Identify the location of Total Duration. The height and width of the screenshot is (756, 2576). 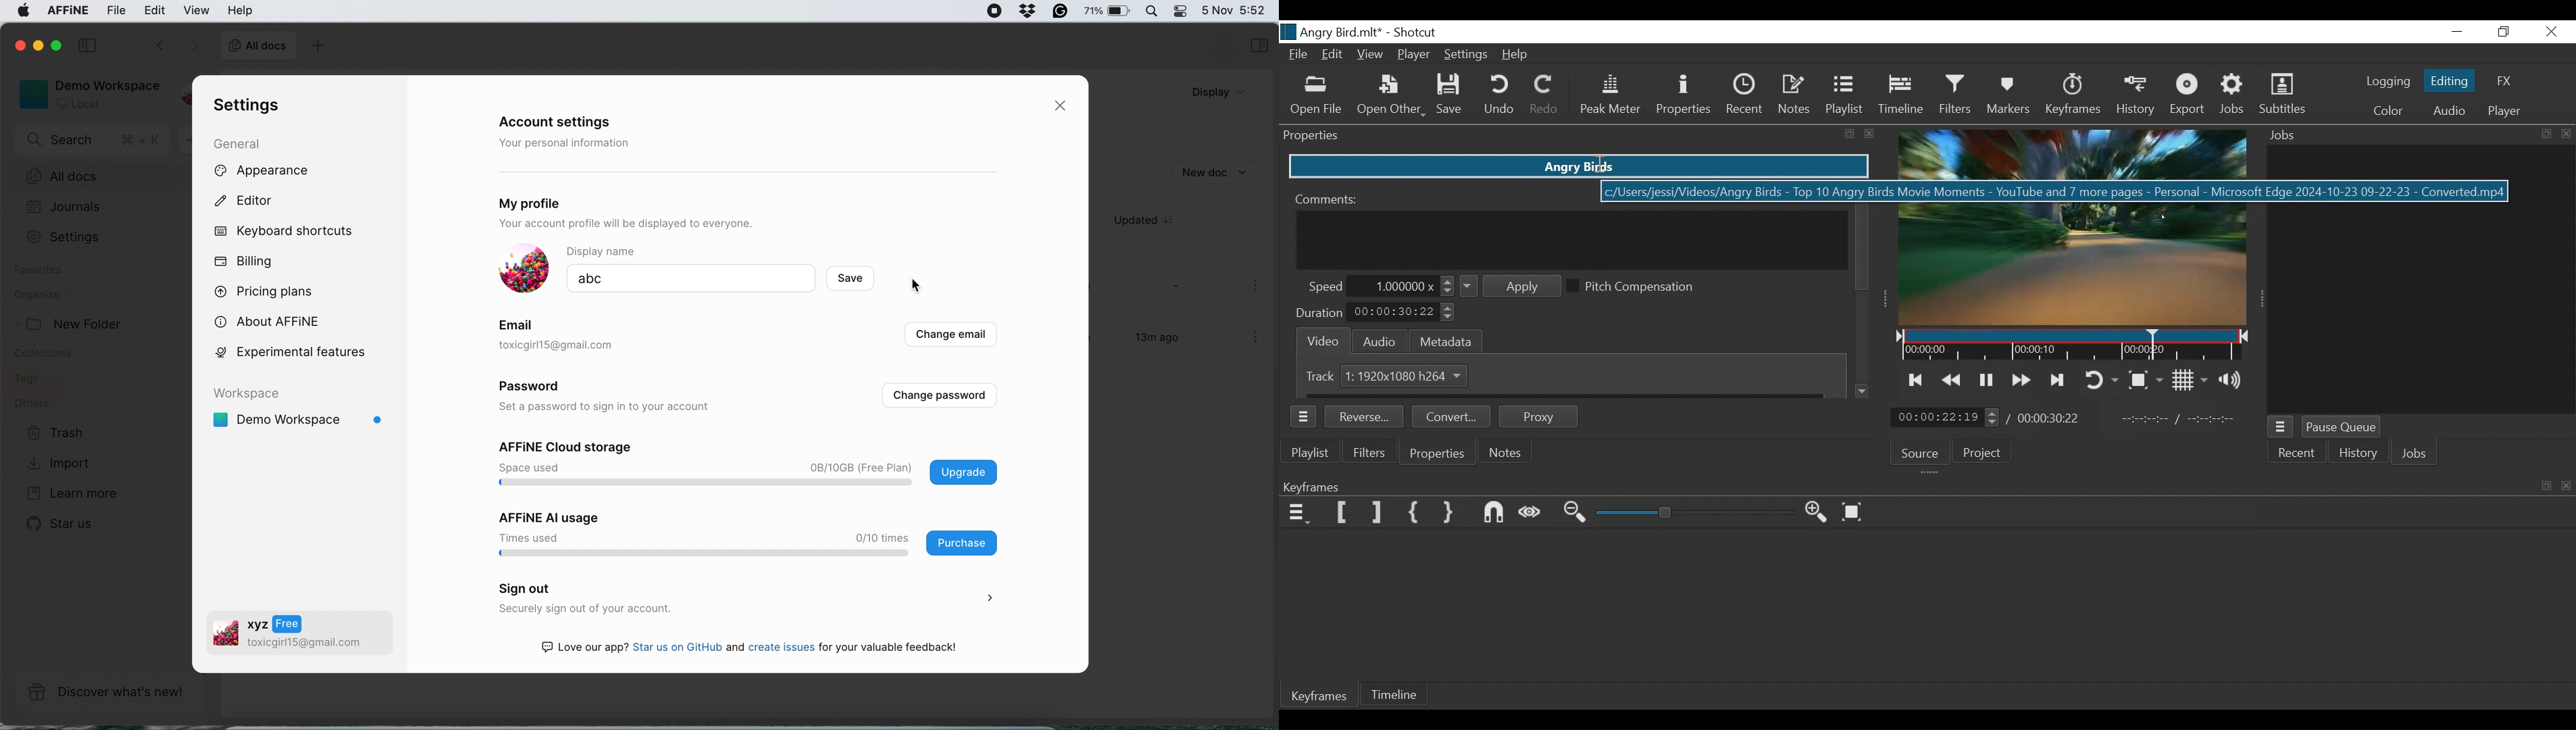
(2050, 420).